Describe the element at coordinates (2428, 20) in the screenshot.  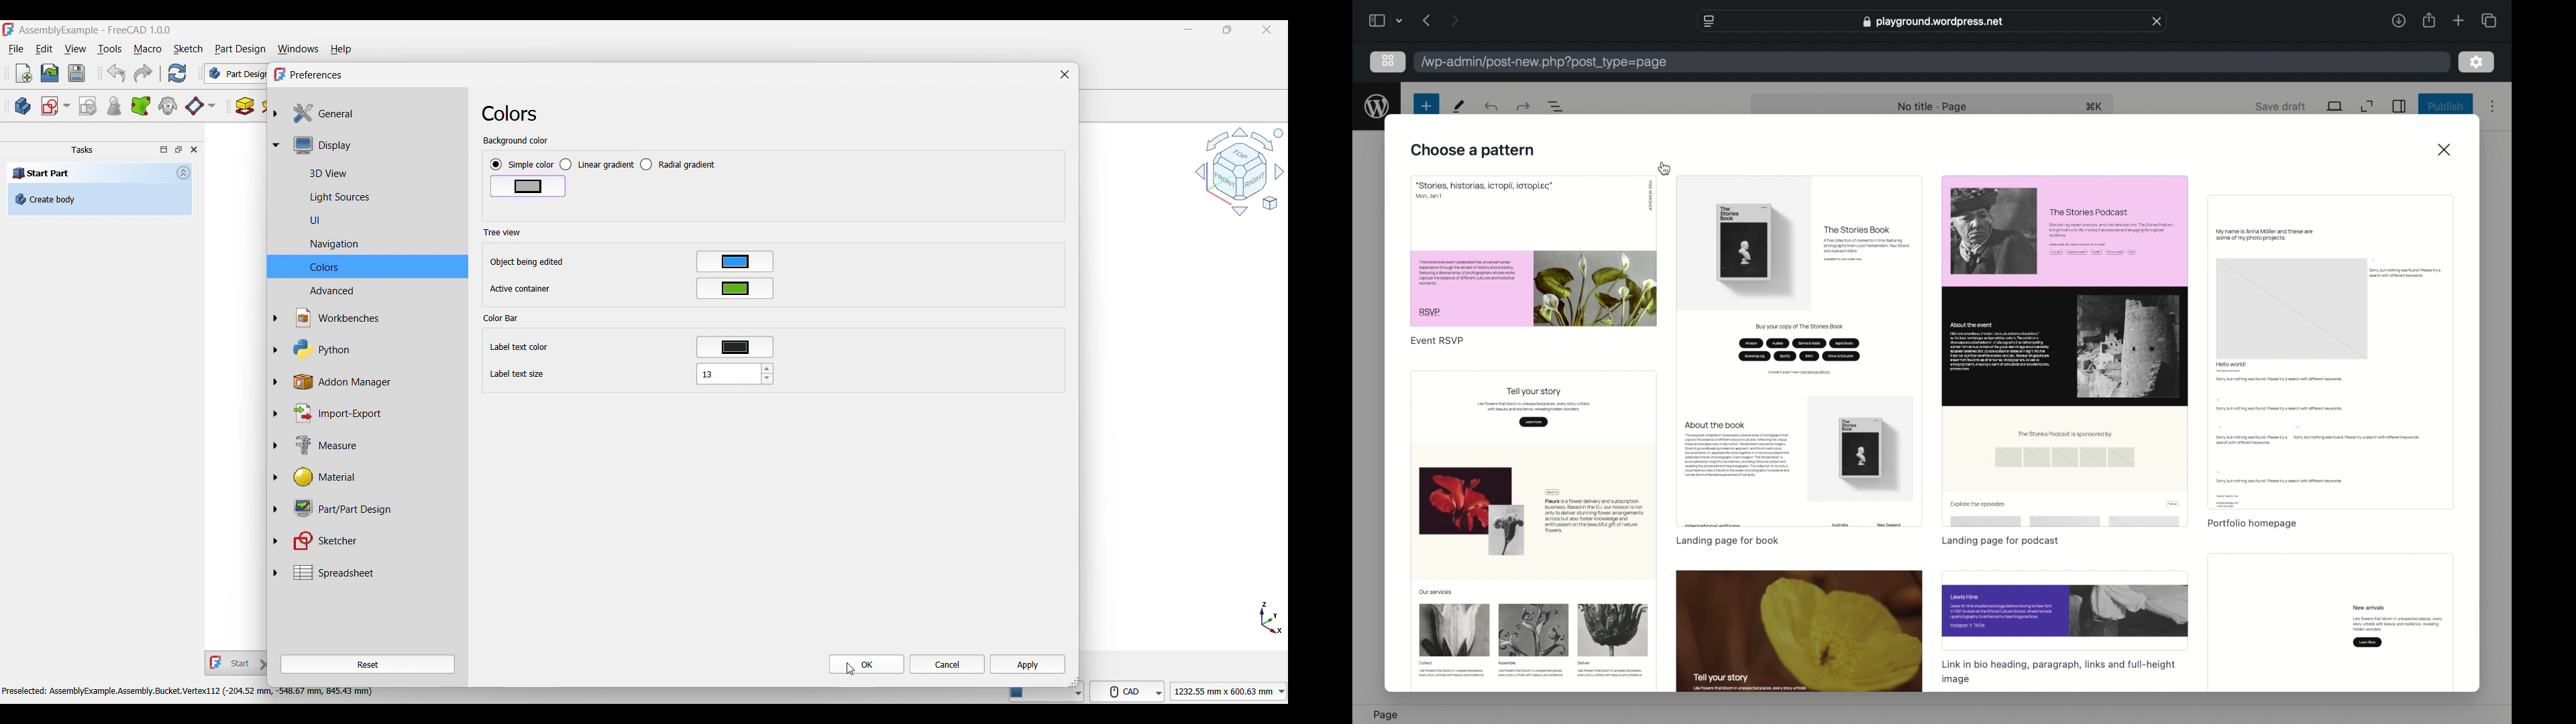
I see `share` at that location.